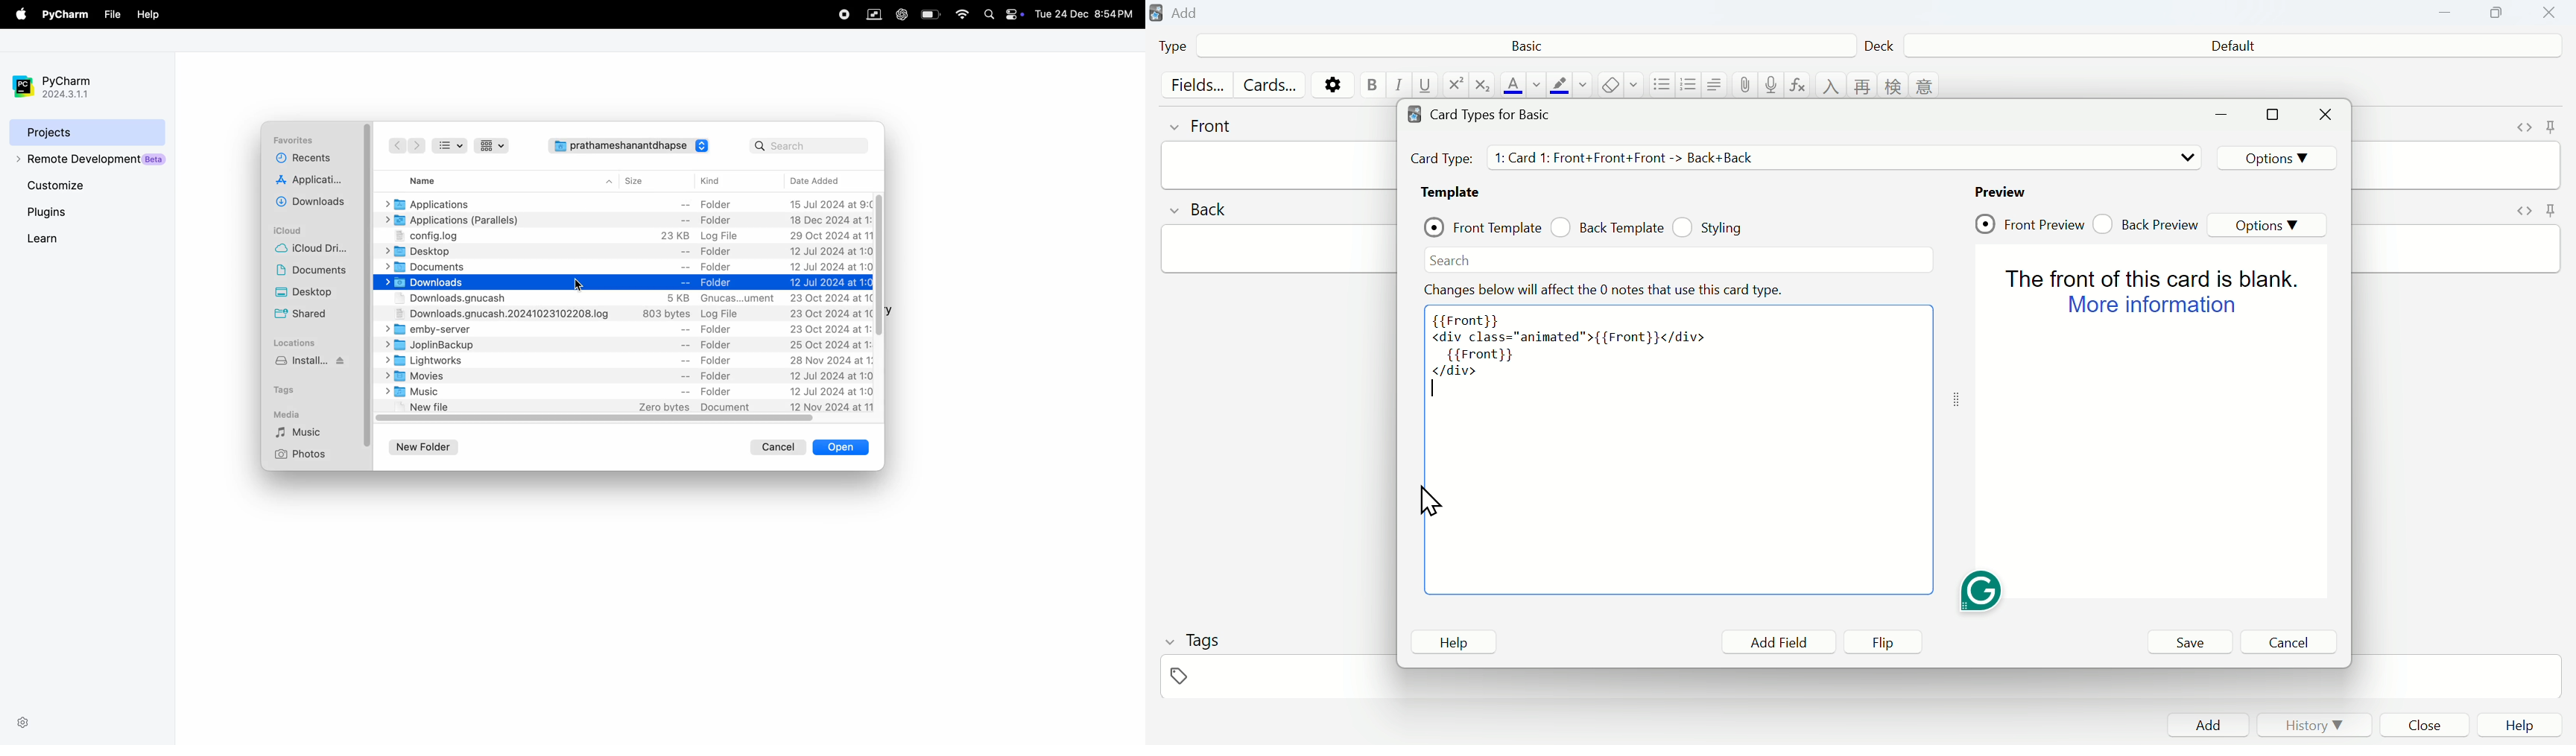 Image resolution: width=2576 pixels, height=756 pixels. I want to click on prathameshanantdhapse, so click(619, 149).